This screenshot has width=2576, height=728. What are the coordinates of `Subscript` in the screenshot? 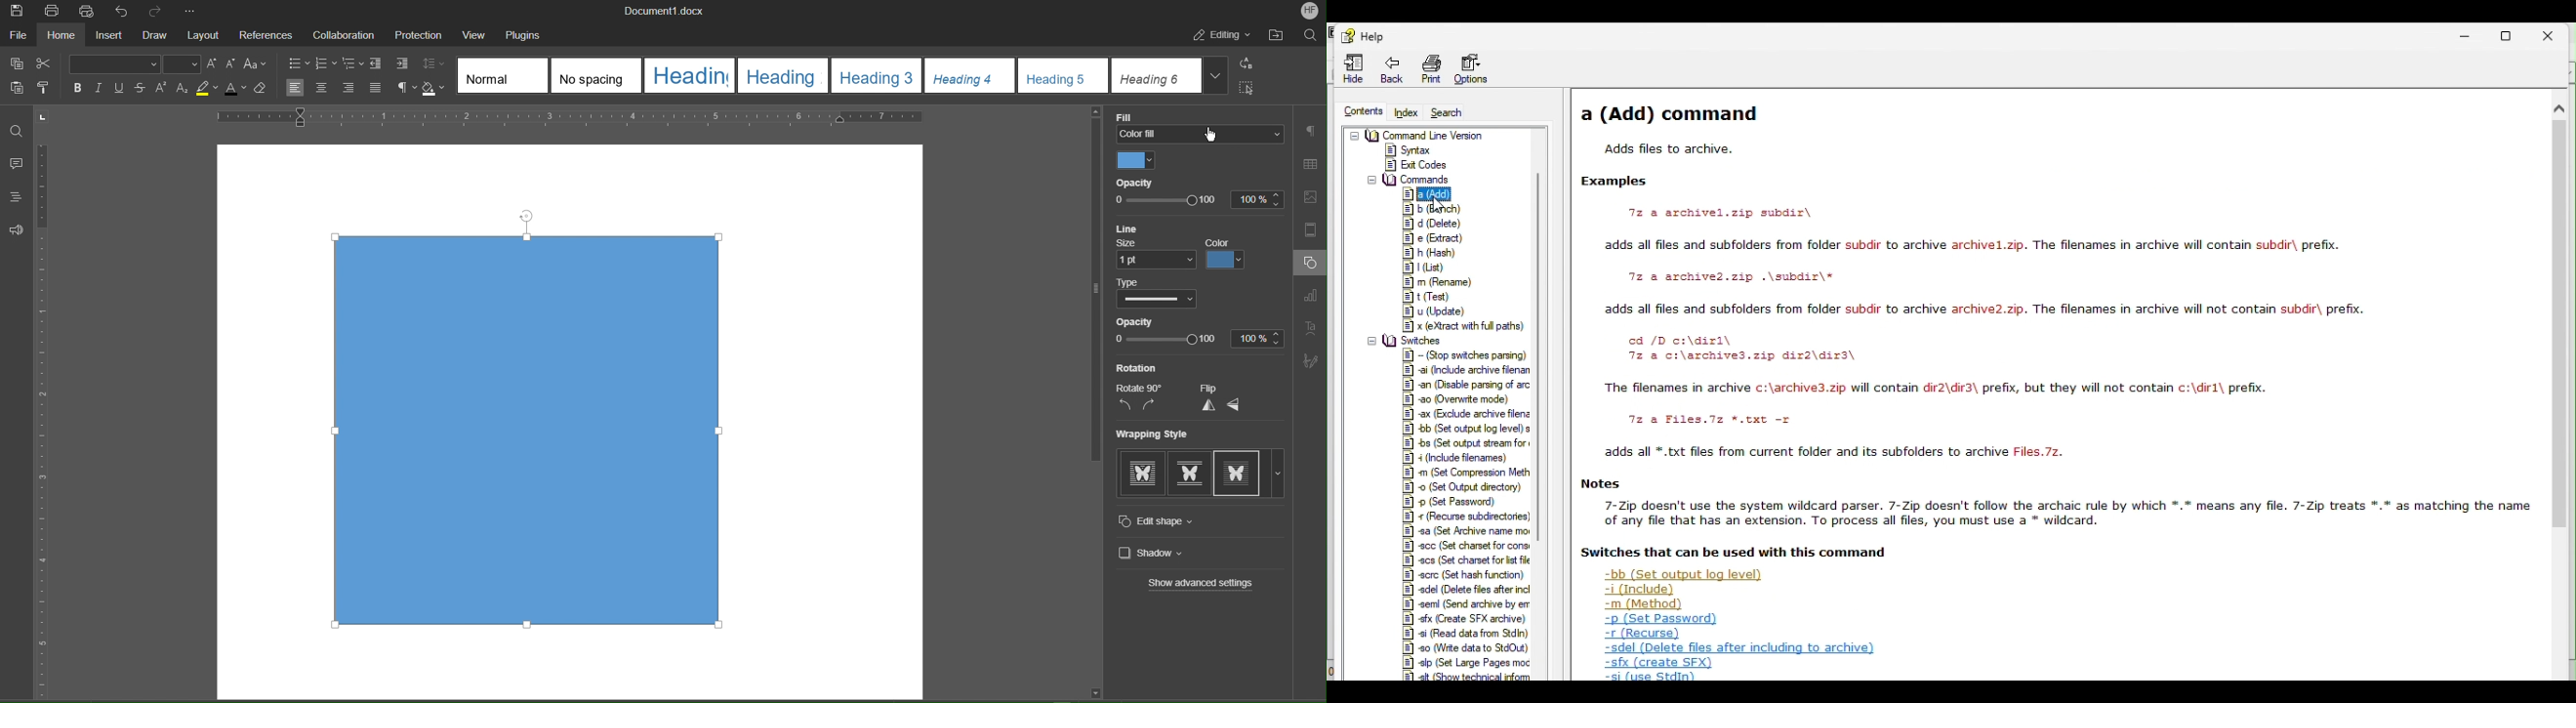 It's located at (183, 89).